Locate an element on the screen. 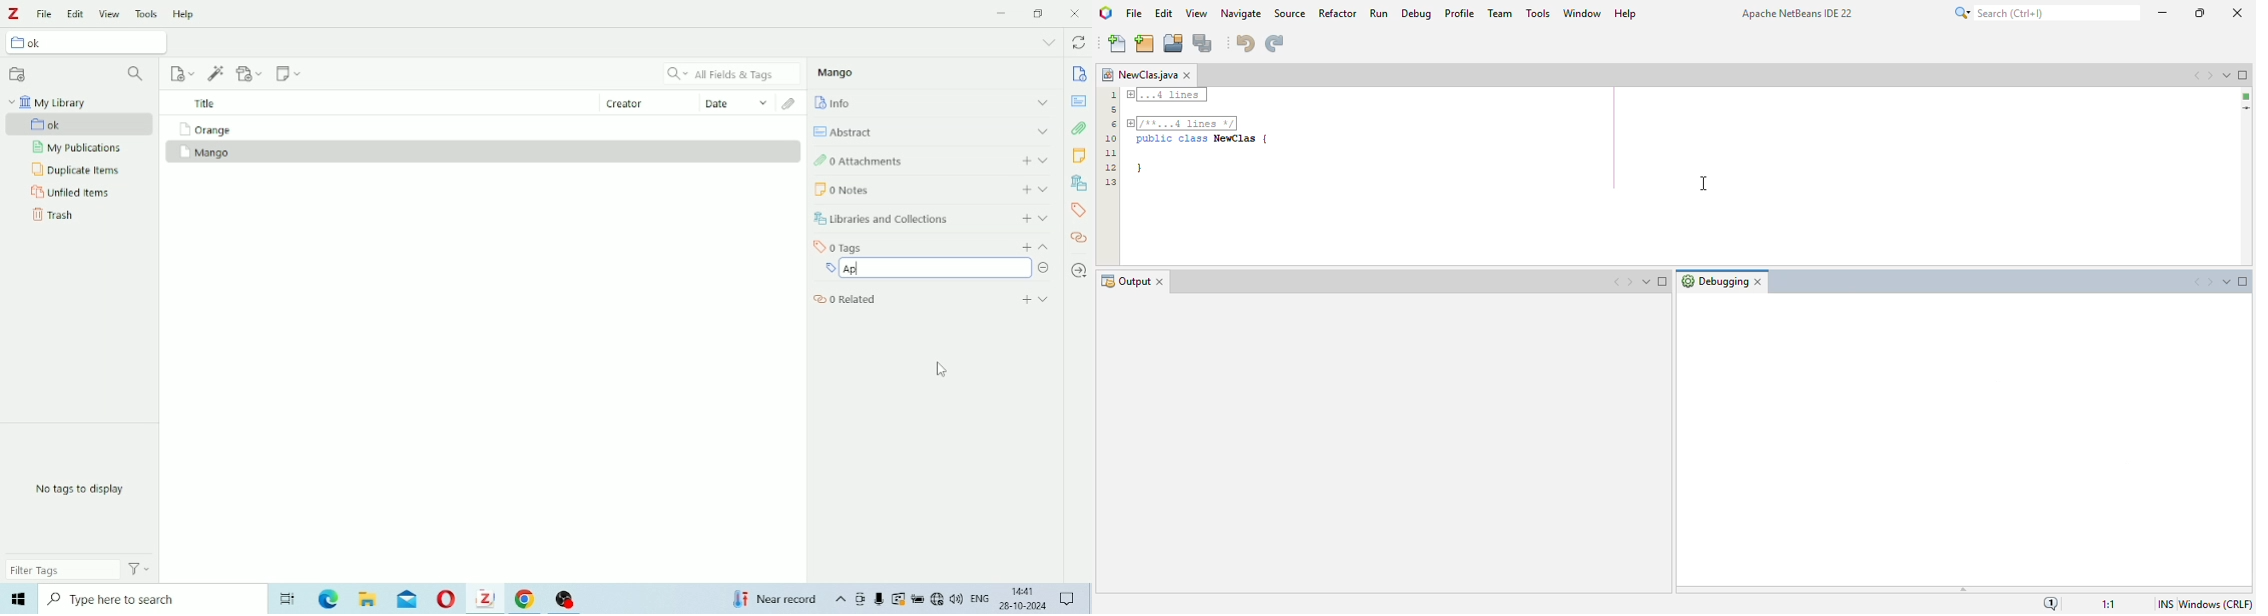  Unfiled Items is located at coordinates (72, 191).